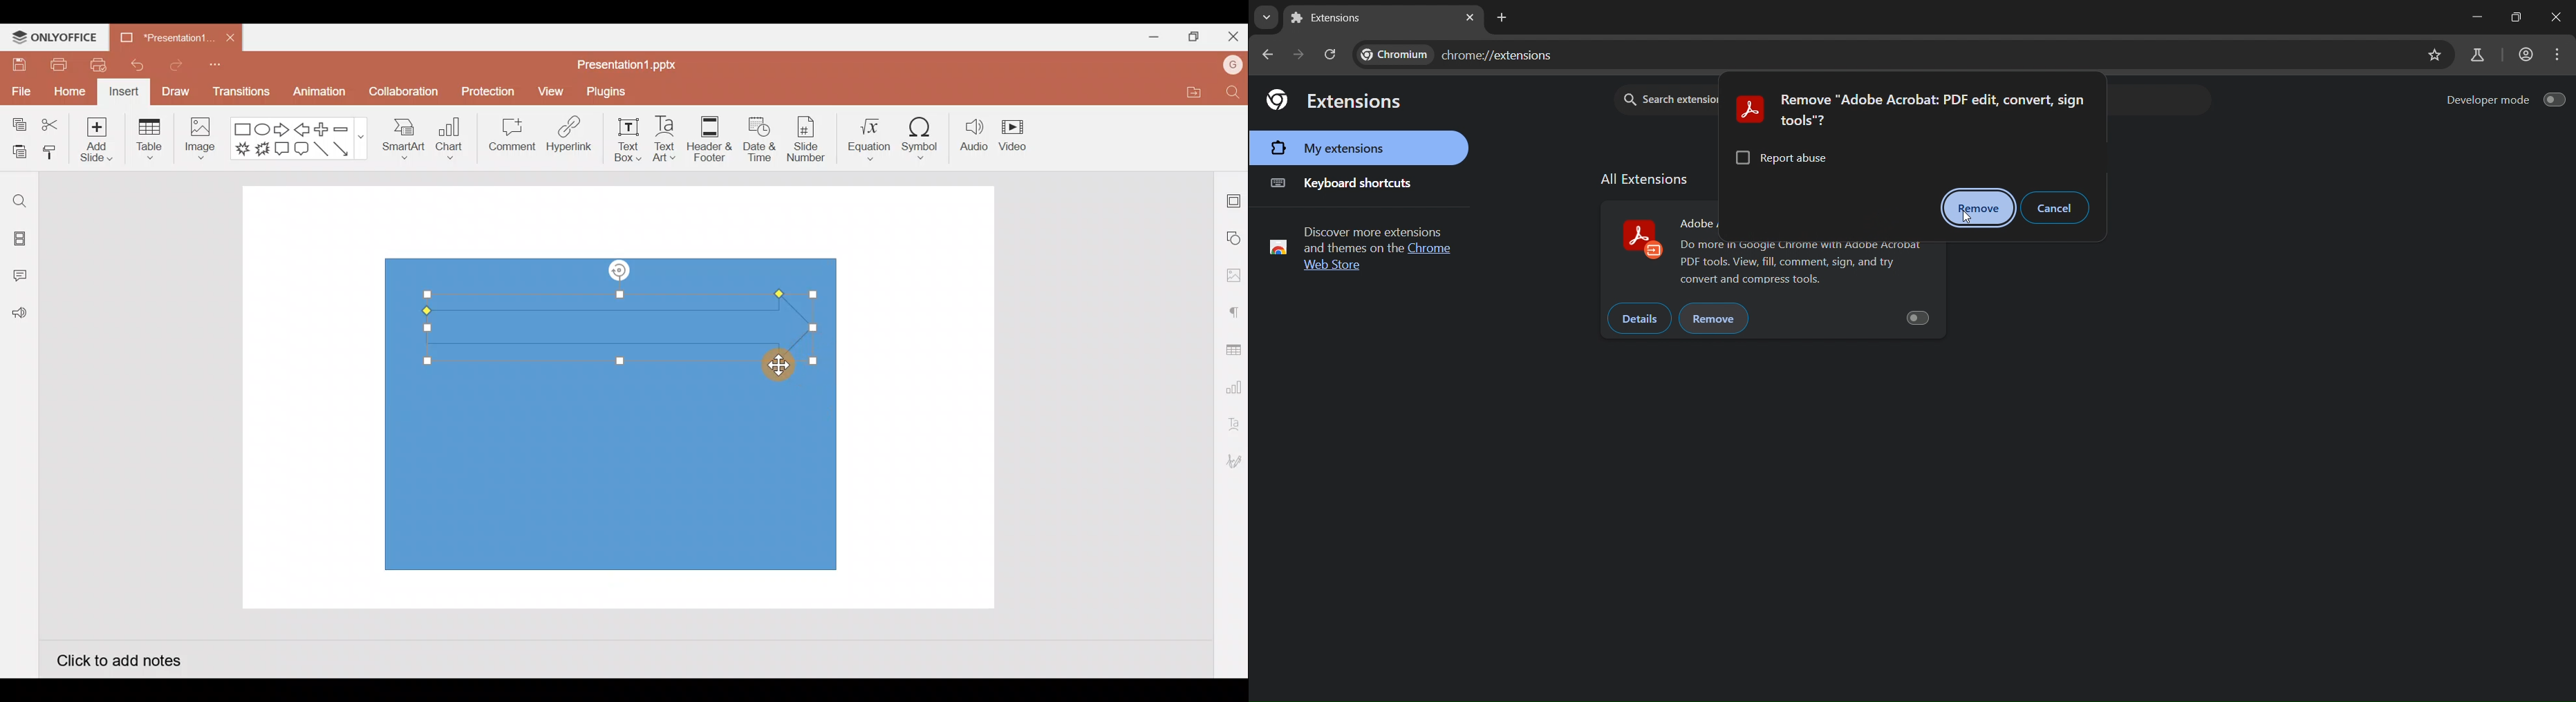 This screenshot has height=728, width=2576. I want to click on Search extension, so click(1672, 98).